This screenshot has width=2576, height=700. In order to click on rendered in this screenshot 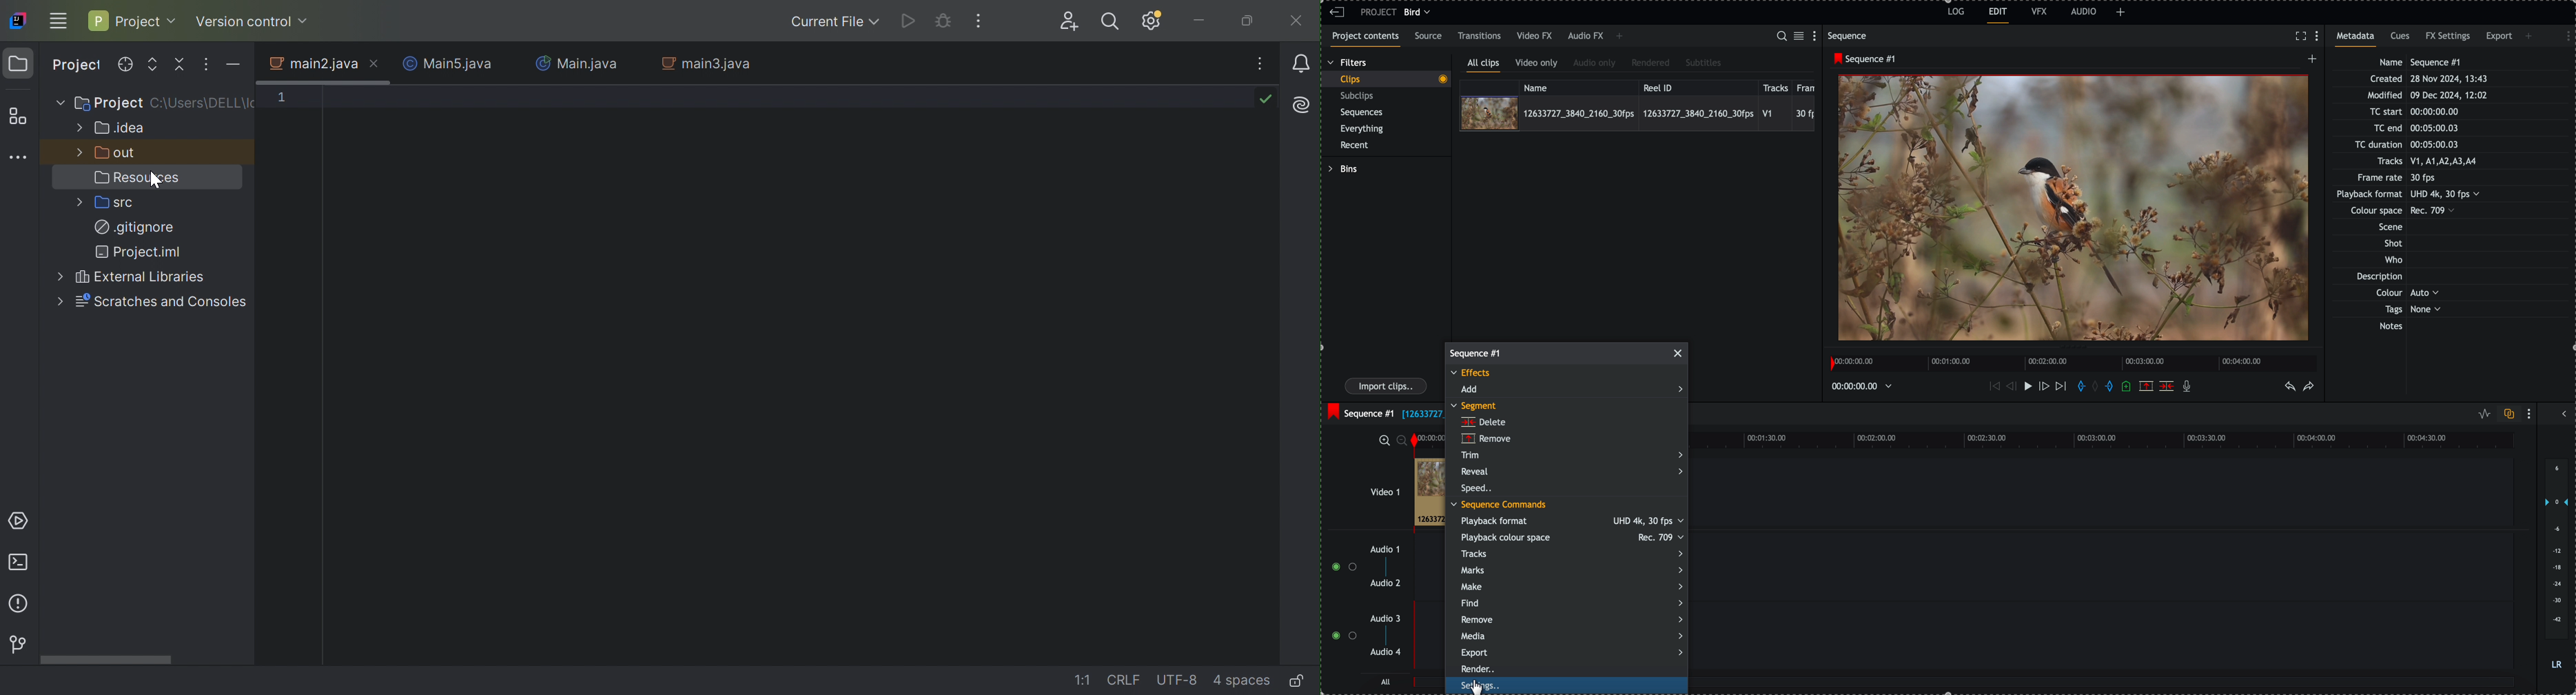, I will do `click(1651, 63)`.